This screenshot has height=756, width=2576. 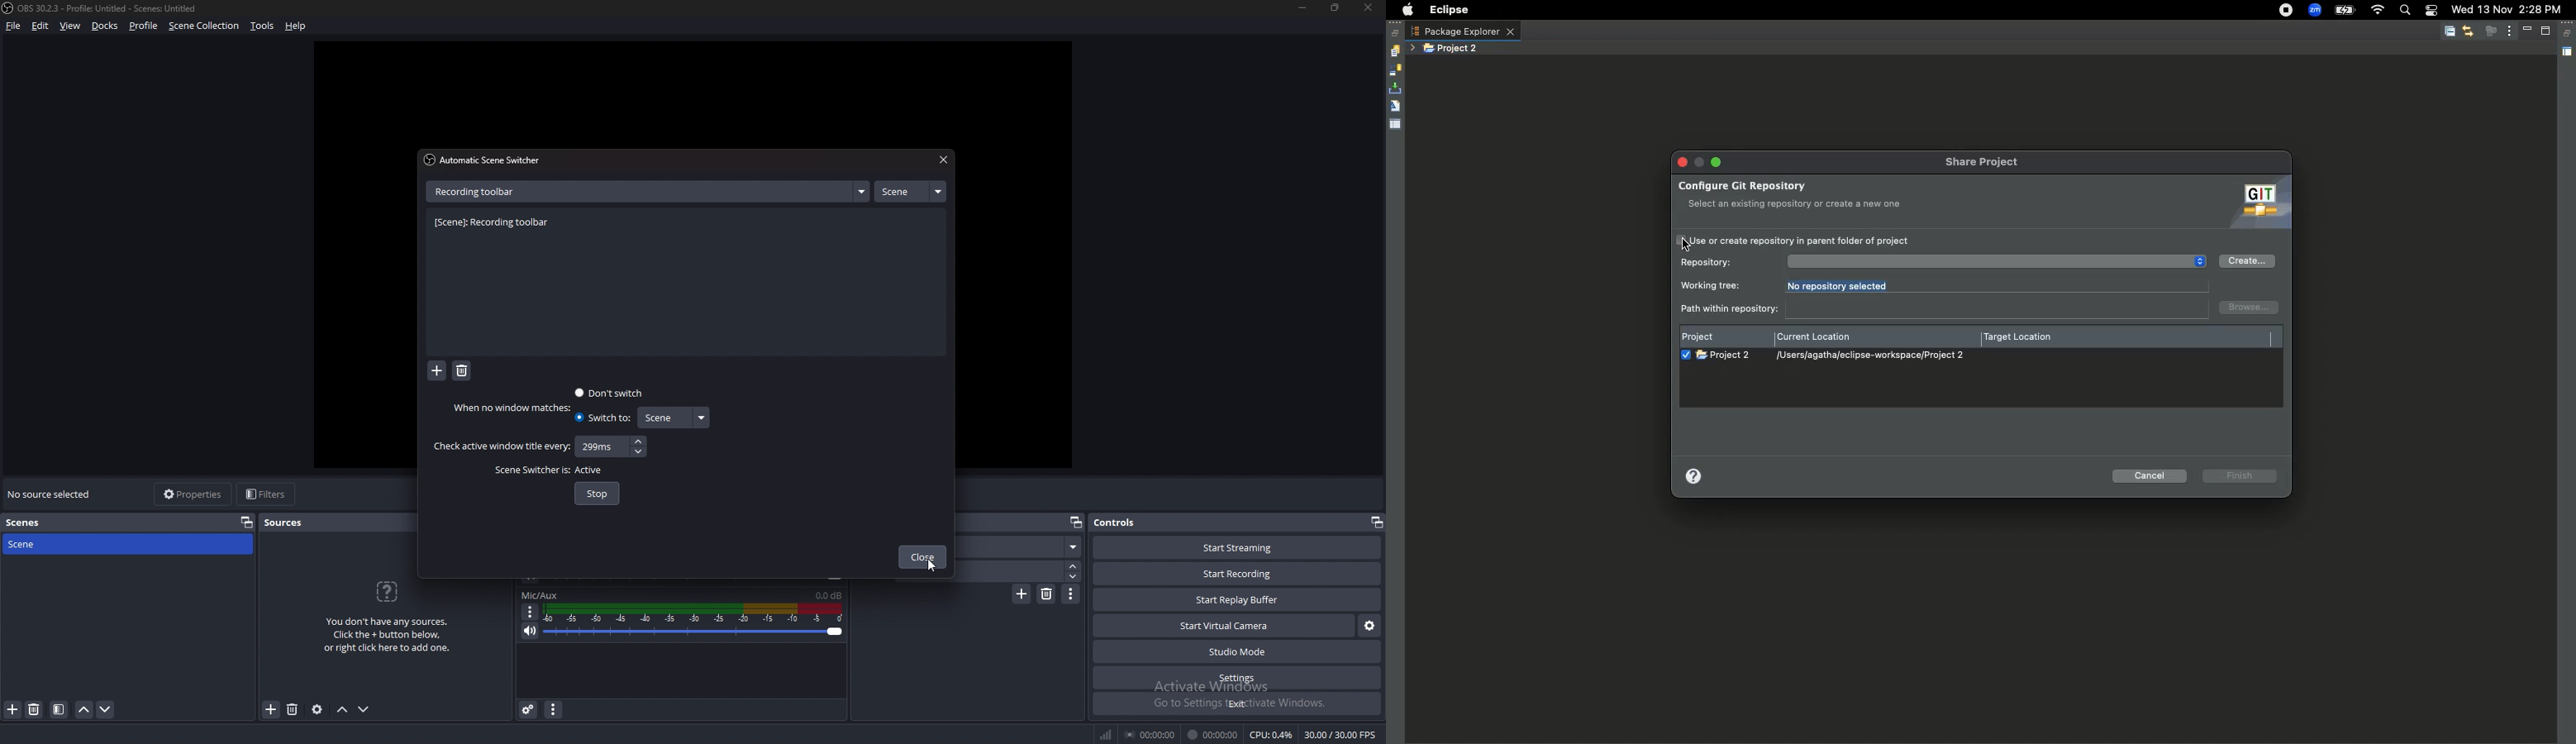 What do you see at coordinates (1226, 626) in the screenshot?
I see `start virtual camera` at bounding box center [1226, 626].